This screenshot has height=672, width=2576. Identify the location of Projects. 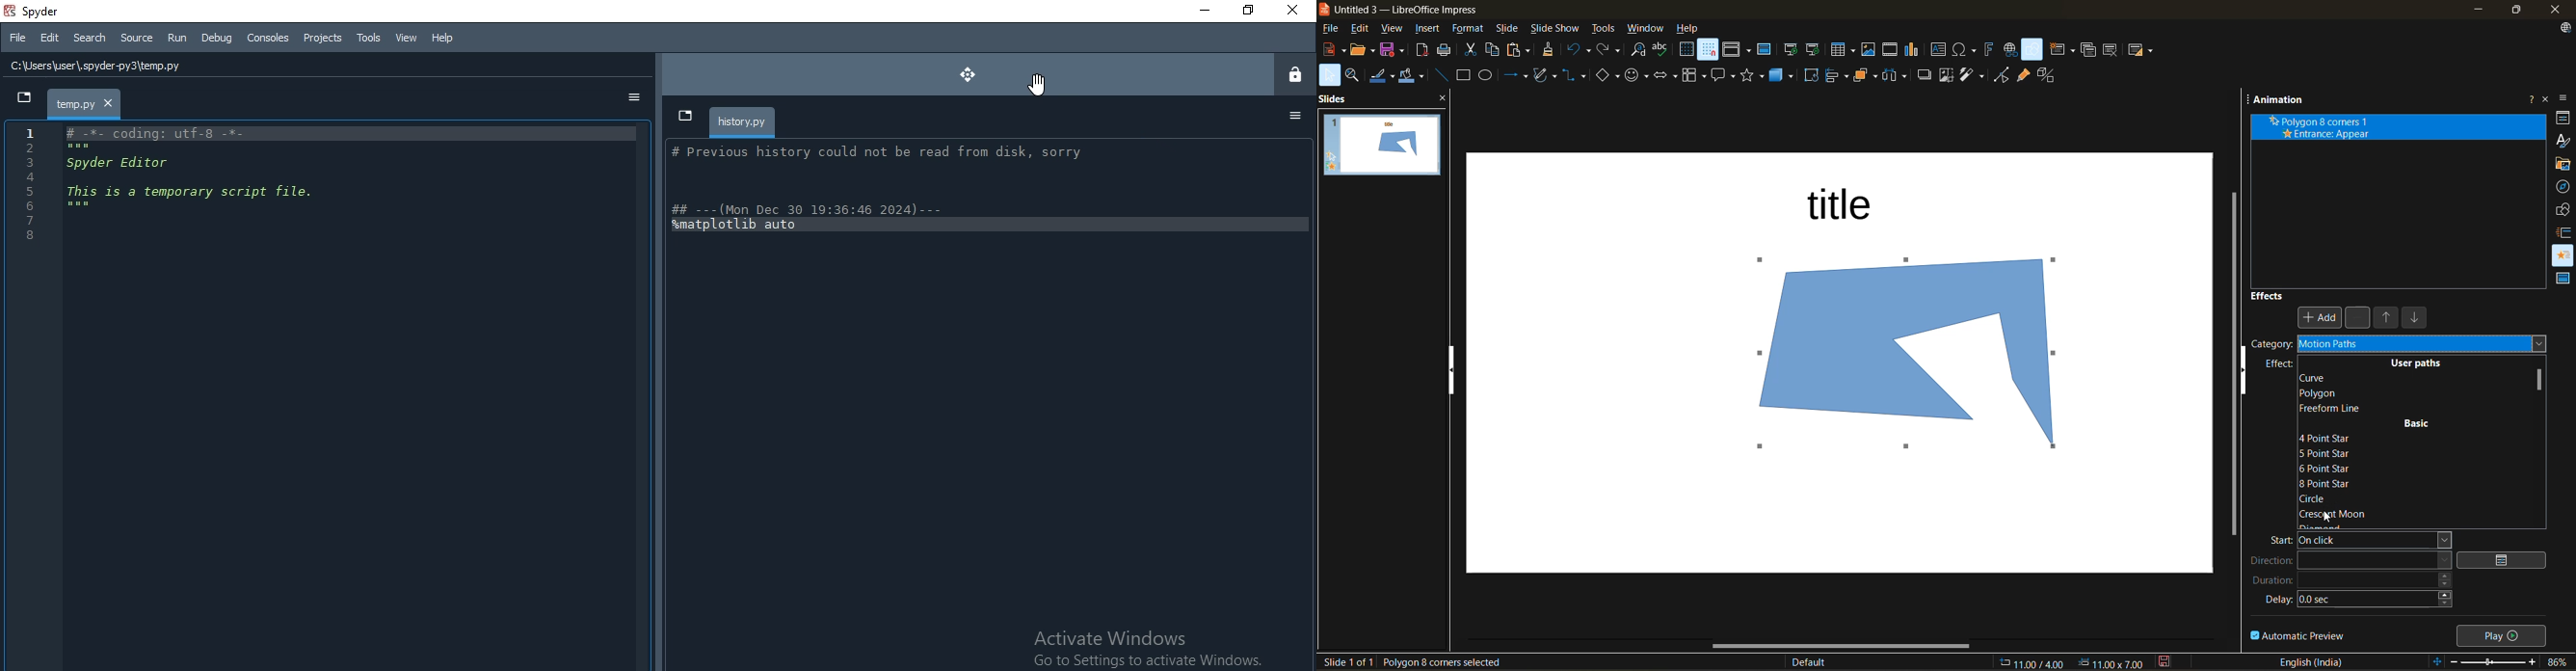
(322, 39).